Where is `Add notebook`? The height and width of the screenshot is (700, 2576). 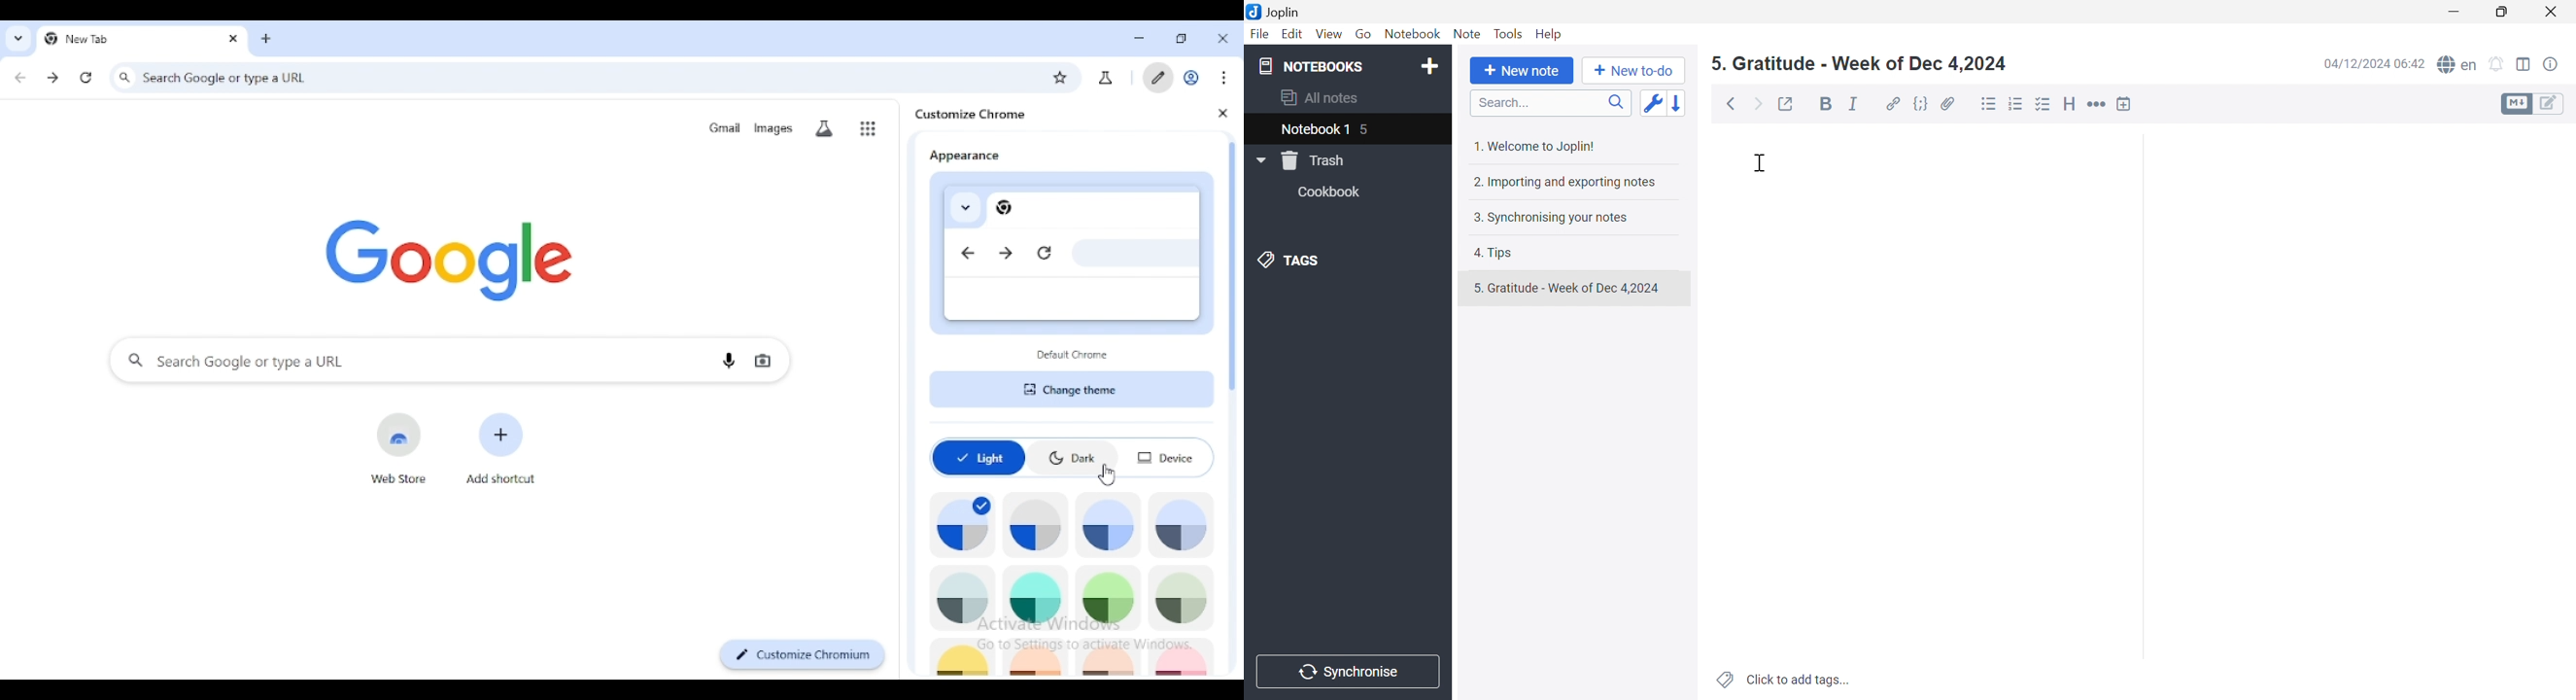 Add notebook is located at coordinates (1430, 65).